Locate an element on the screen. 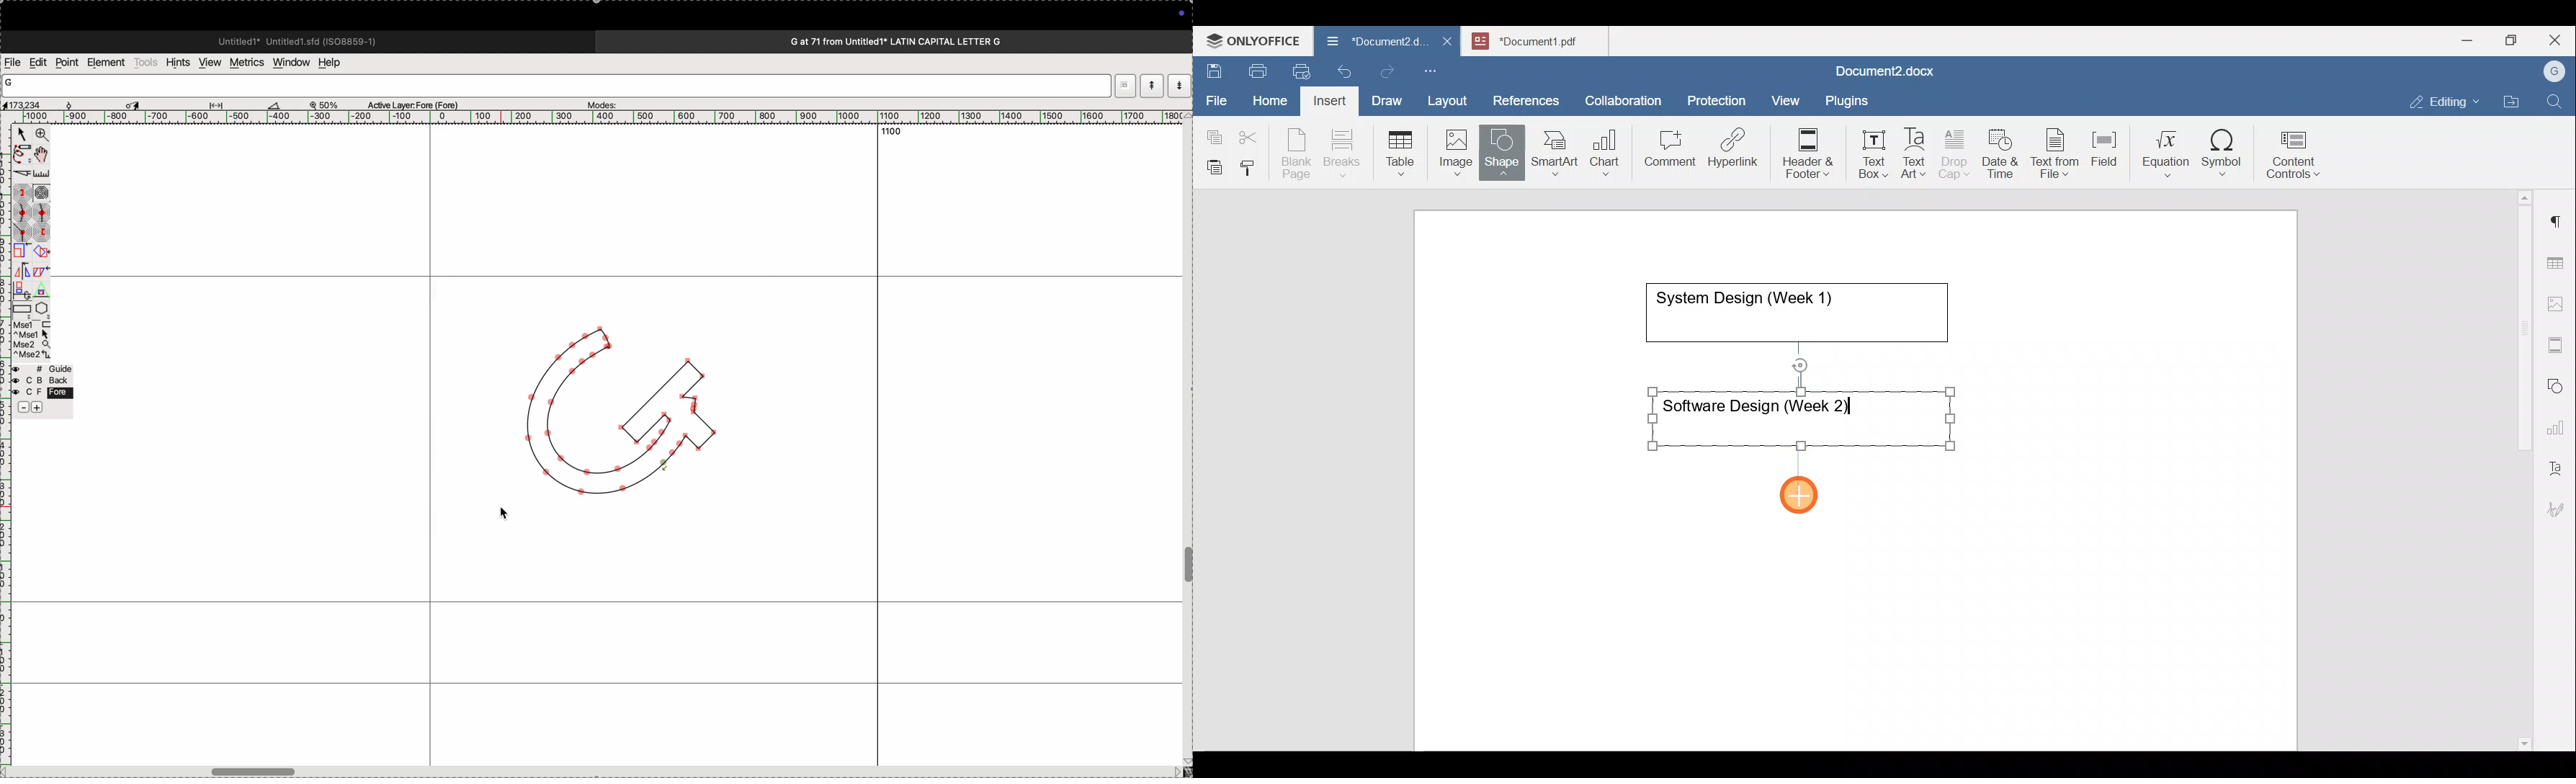 This screenshot has height=784, width=2576. Chart settings is located at coordinates (2559, 421).